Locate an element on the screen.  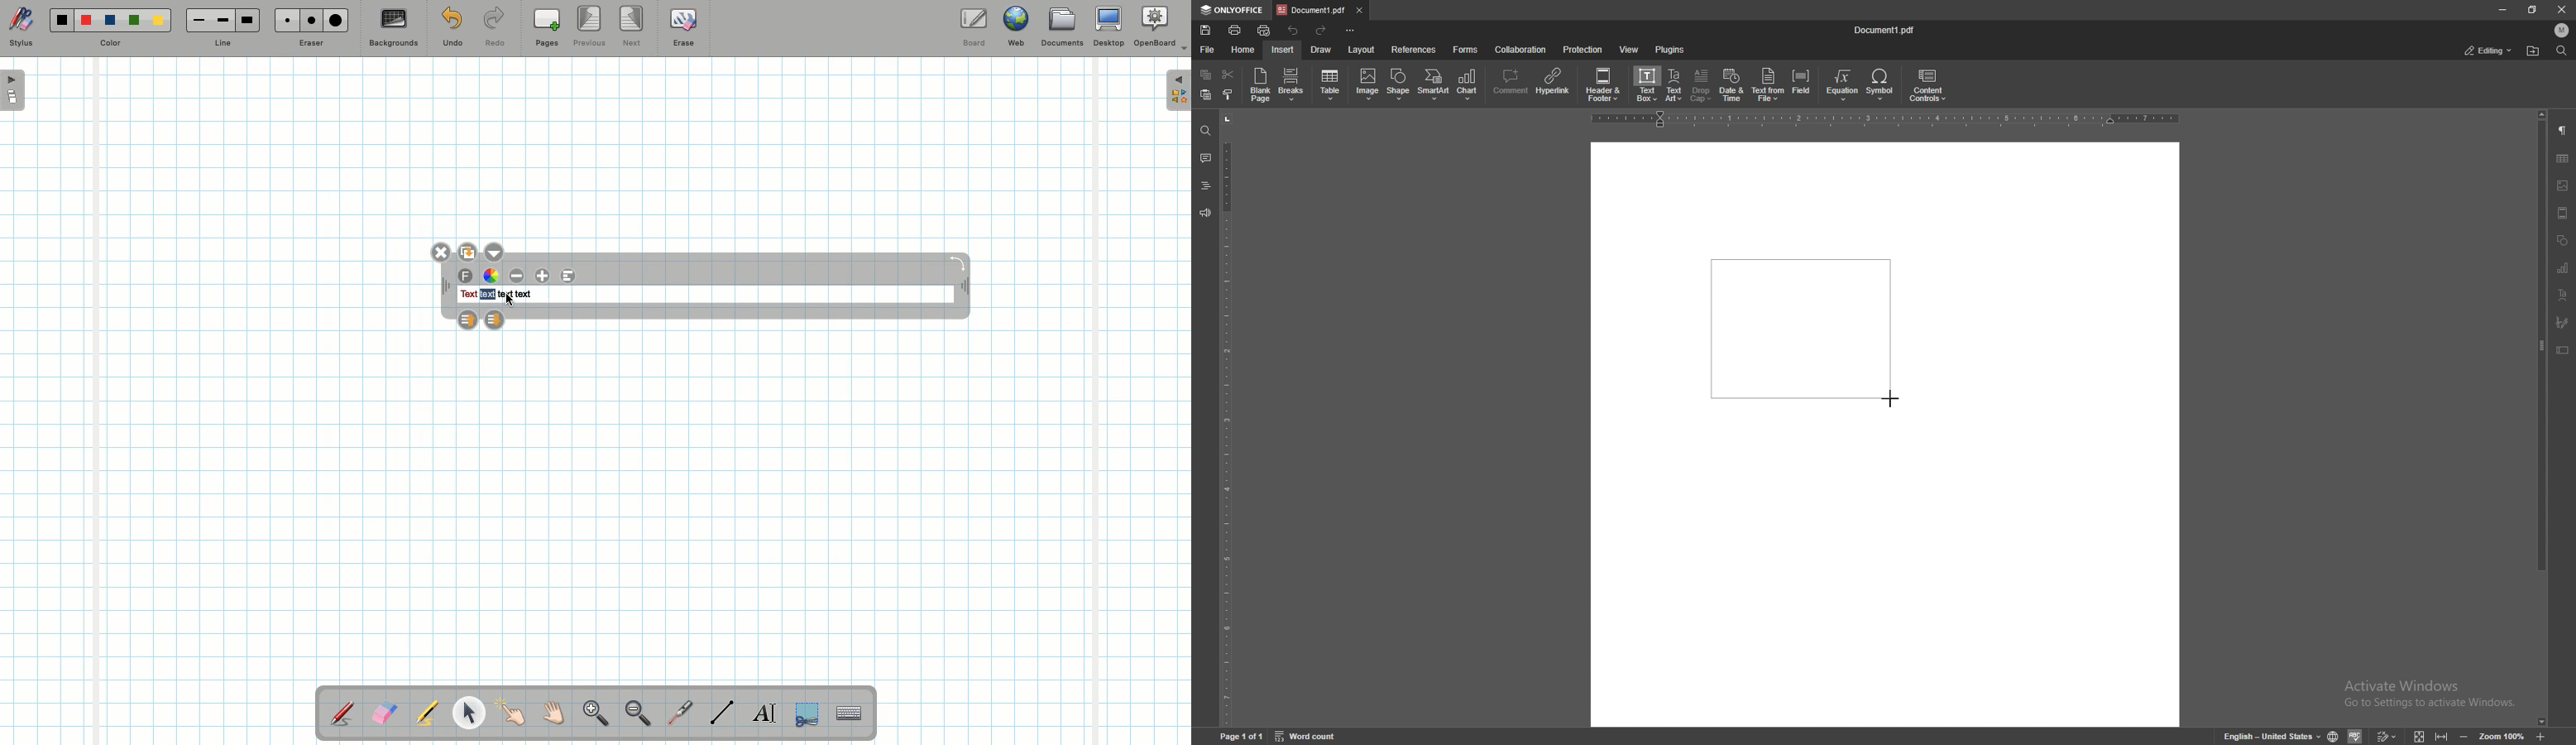
resize is located at coordinates (2532, 10).